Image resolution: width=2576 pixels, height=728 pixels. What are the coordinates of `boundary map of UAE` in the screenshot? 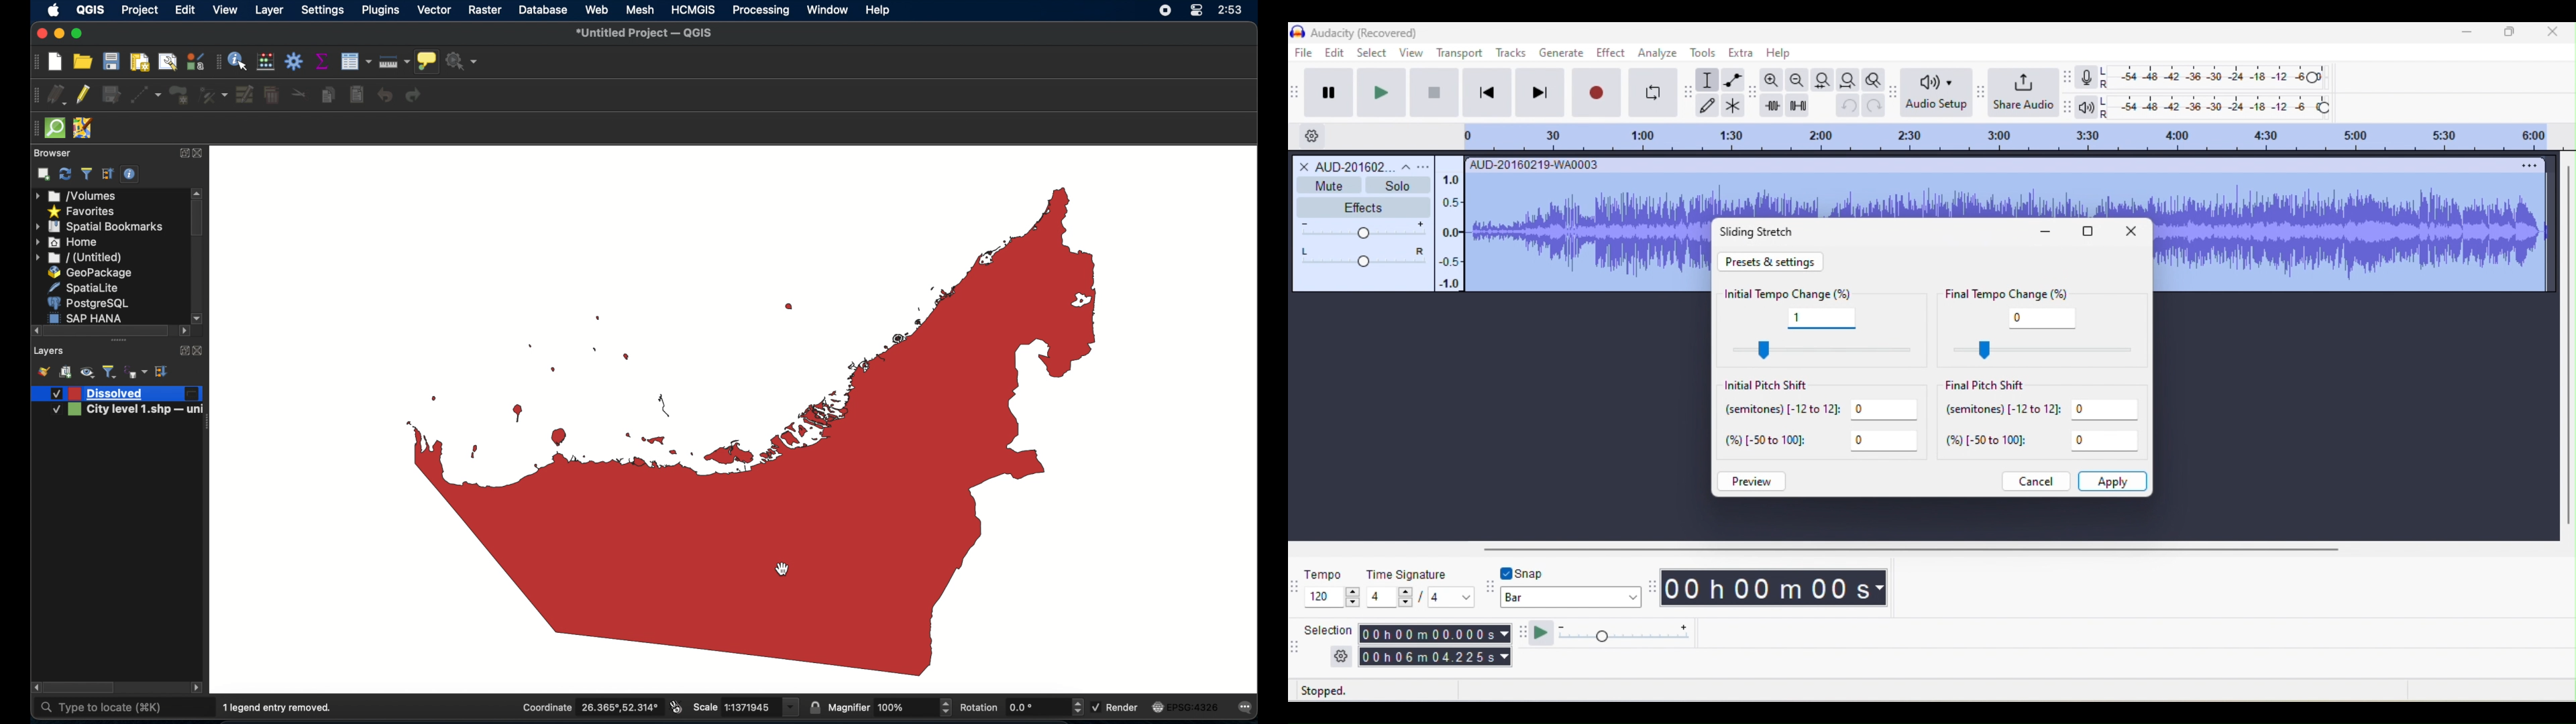 It's located at (762, 427).